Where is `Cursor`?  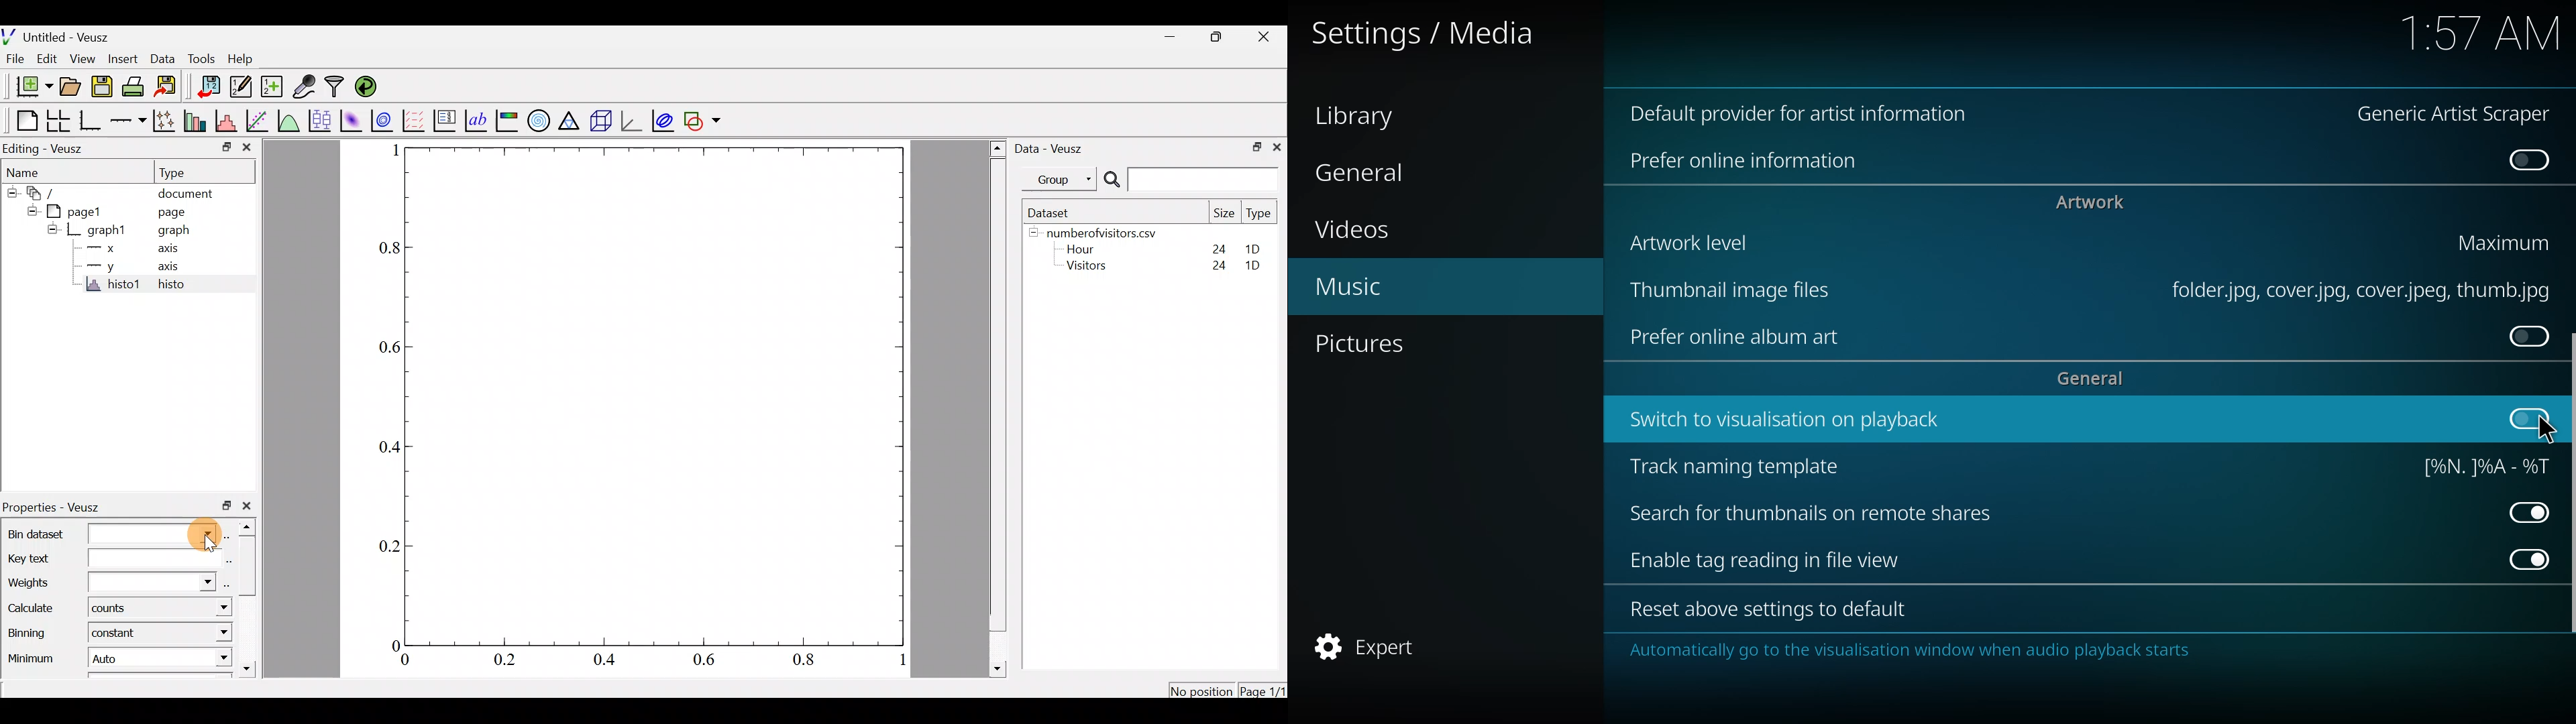
Cursor is located at coordinates (199, 533).